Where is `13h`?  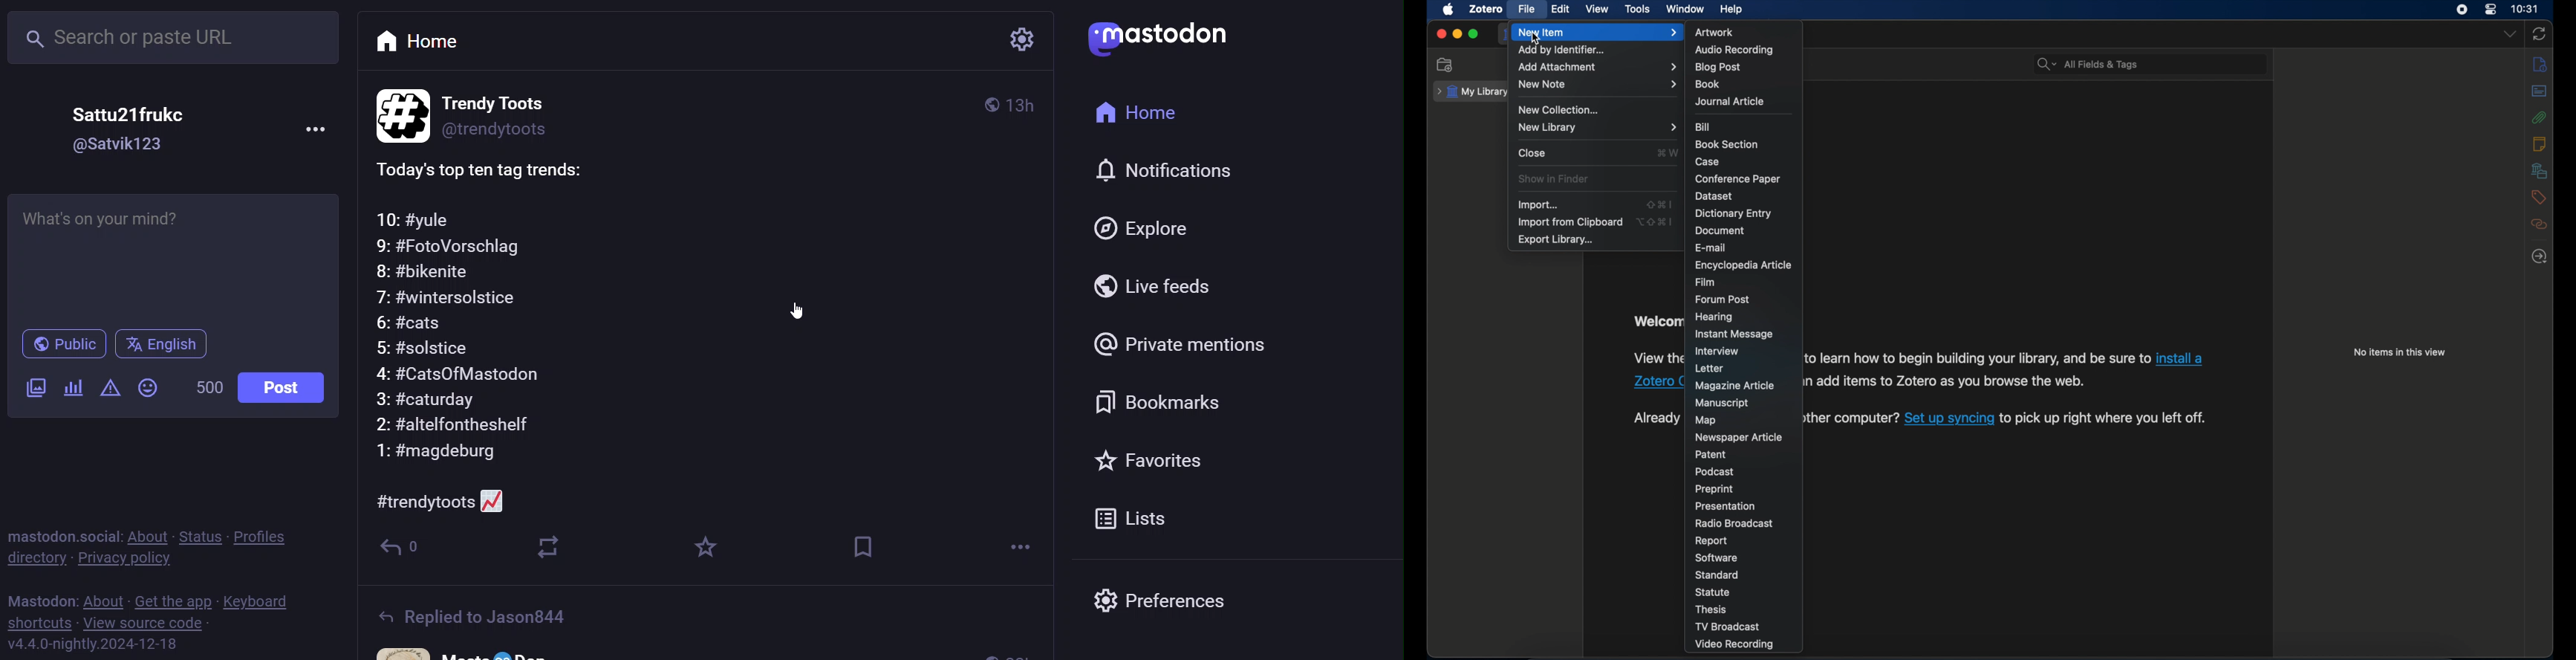 13h is located at coordinates (1025, 99).